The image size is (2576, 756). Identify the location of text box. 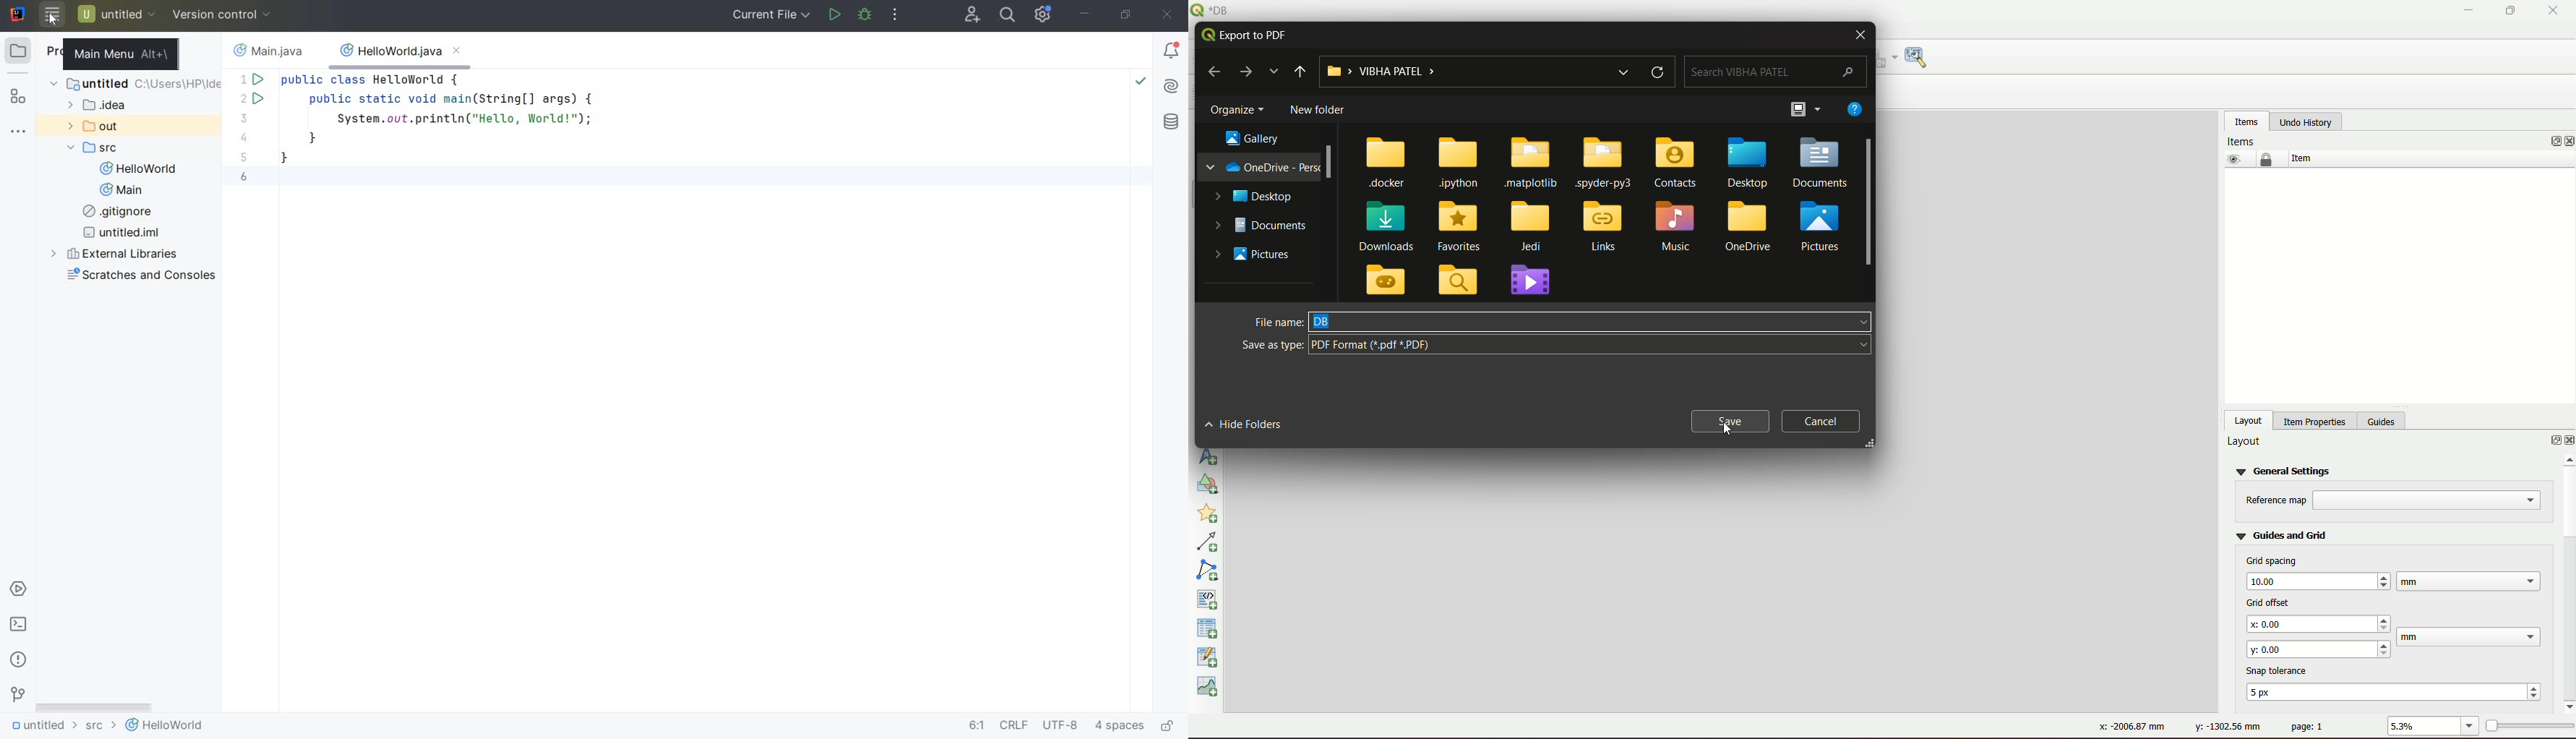
(1592, 345).